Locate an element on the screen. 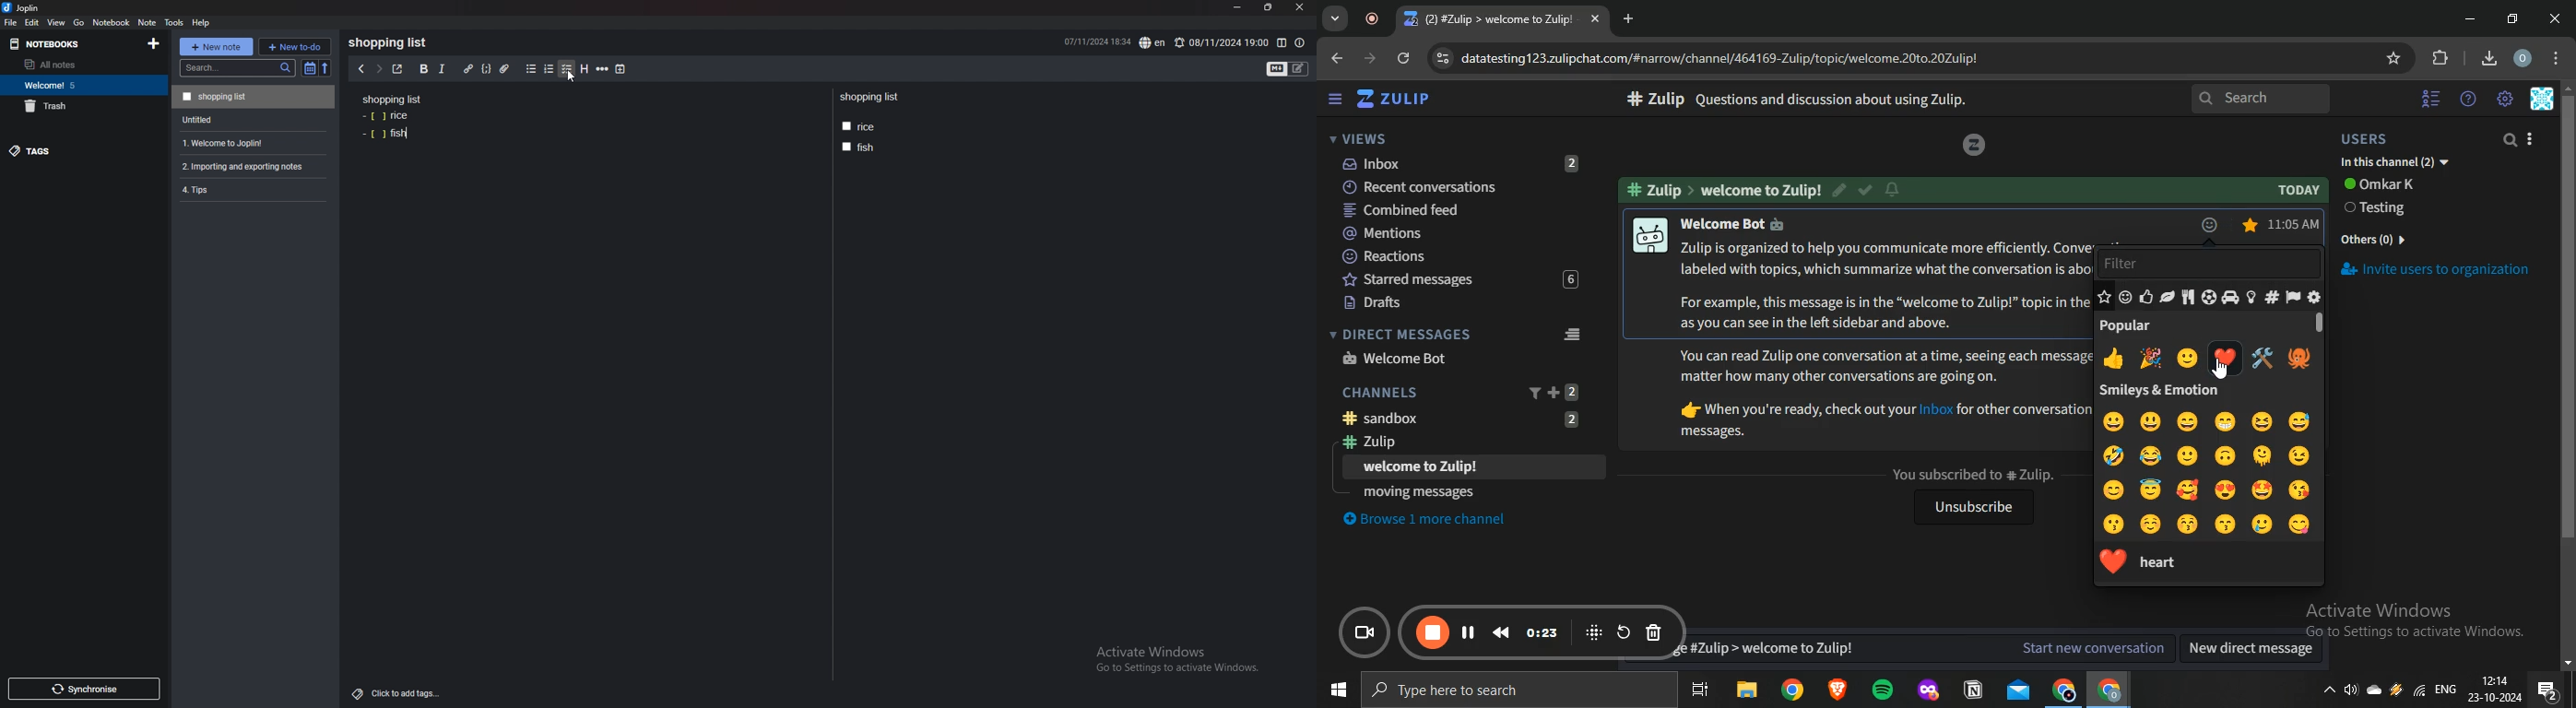 The height and width of the screenshot is (728, 2576). drafts is located at coordinates (1456, 303).